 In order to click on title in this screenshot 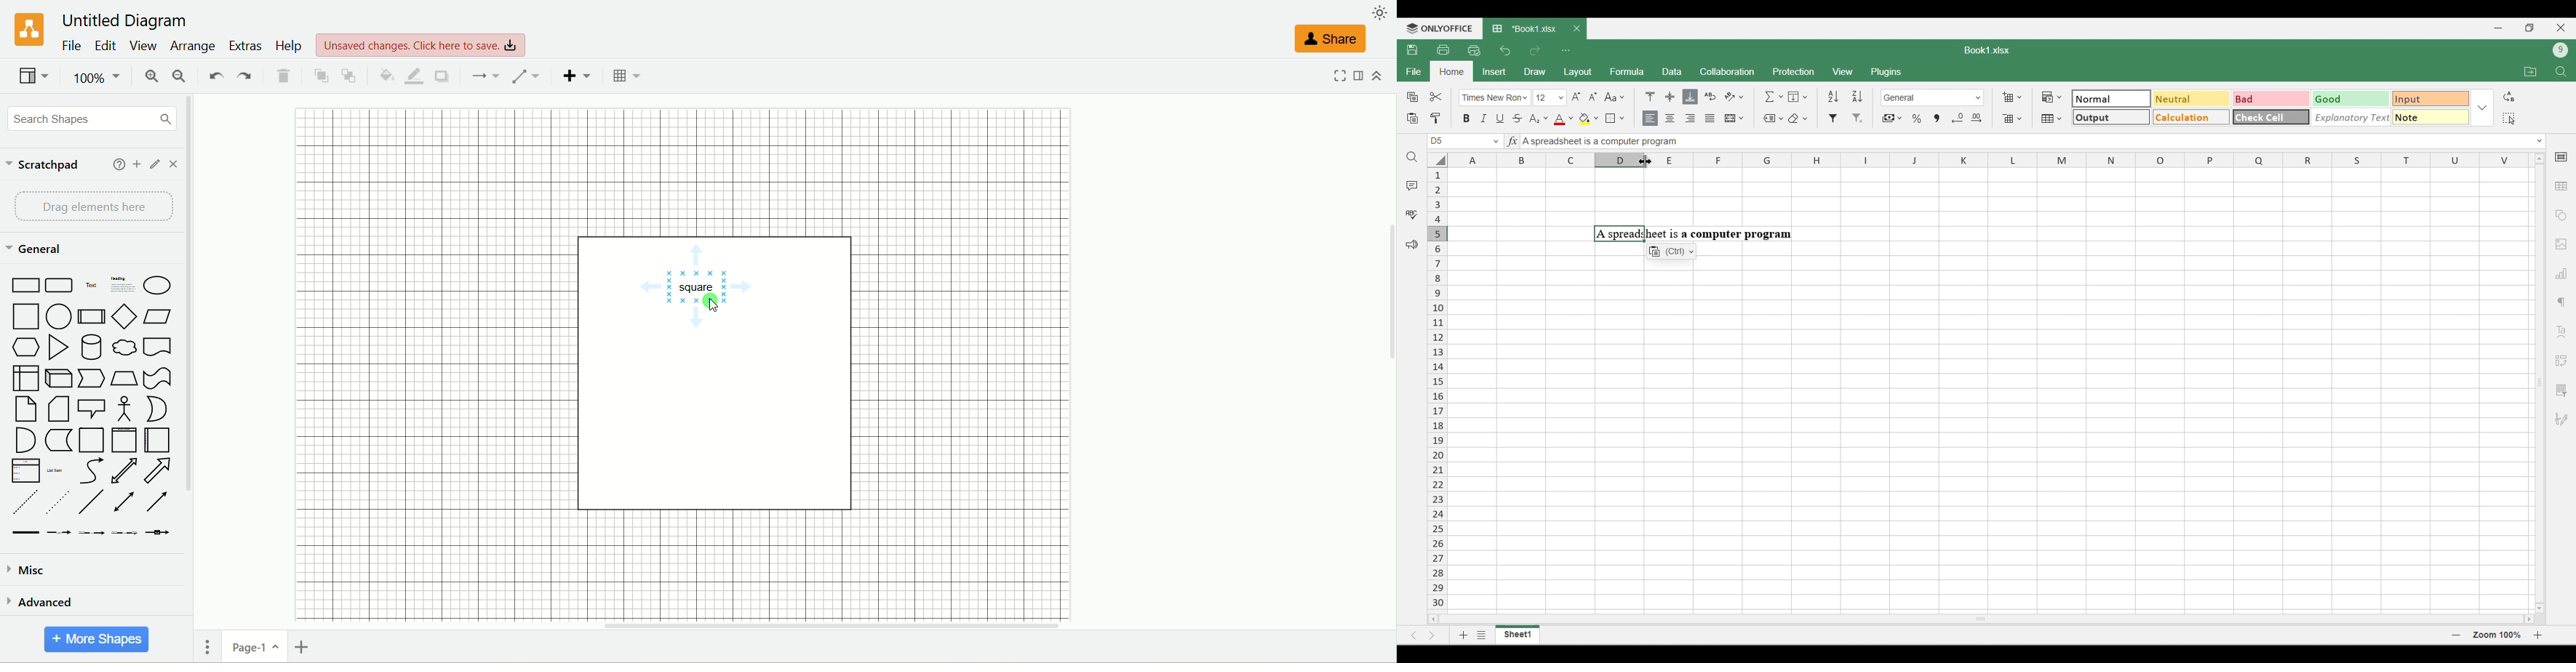, I will do `click(126, 17)`.